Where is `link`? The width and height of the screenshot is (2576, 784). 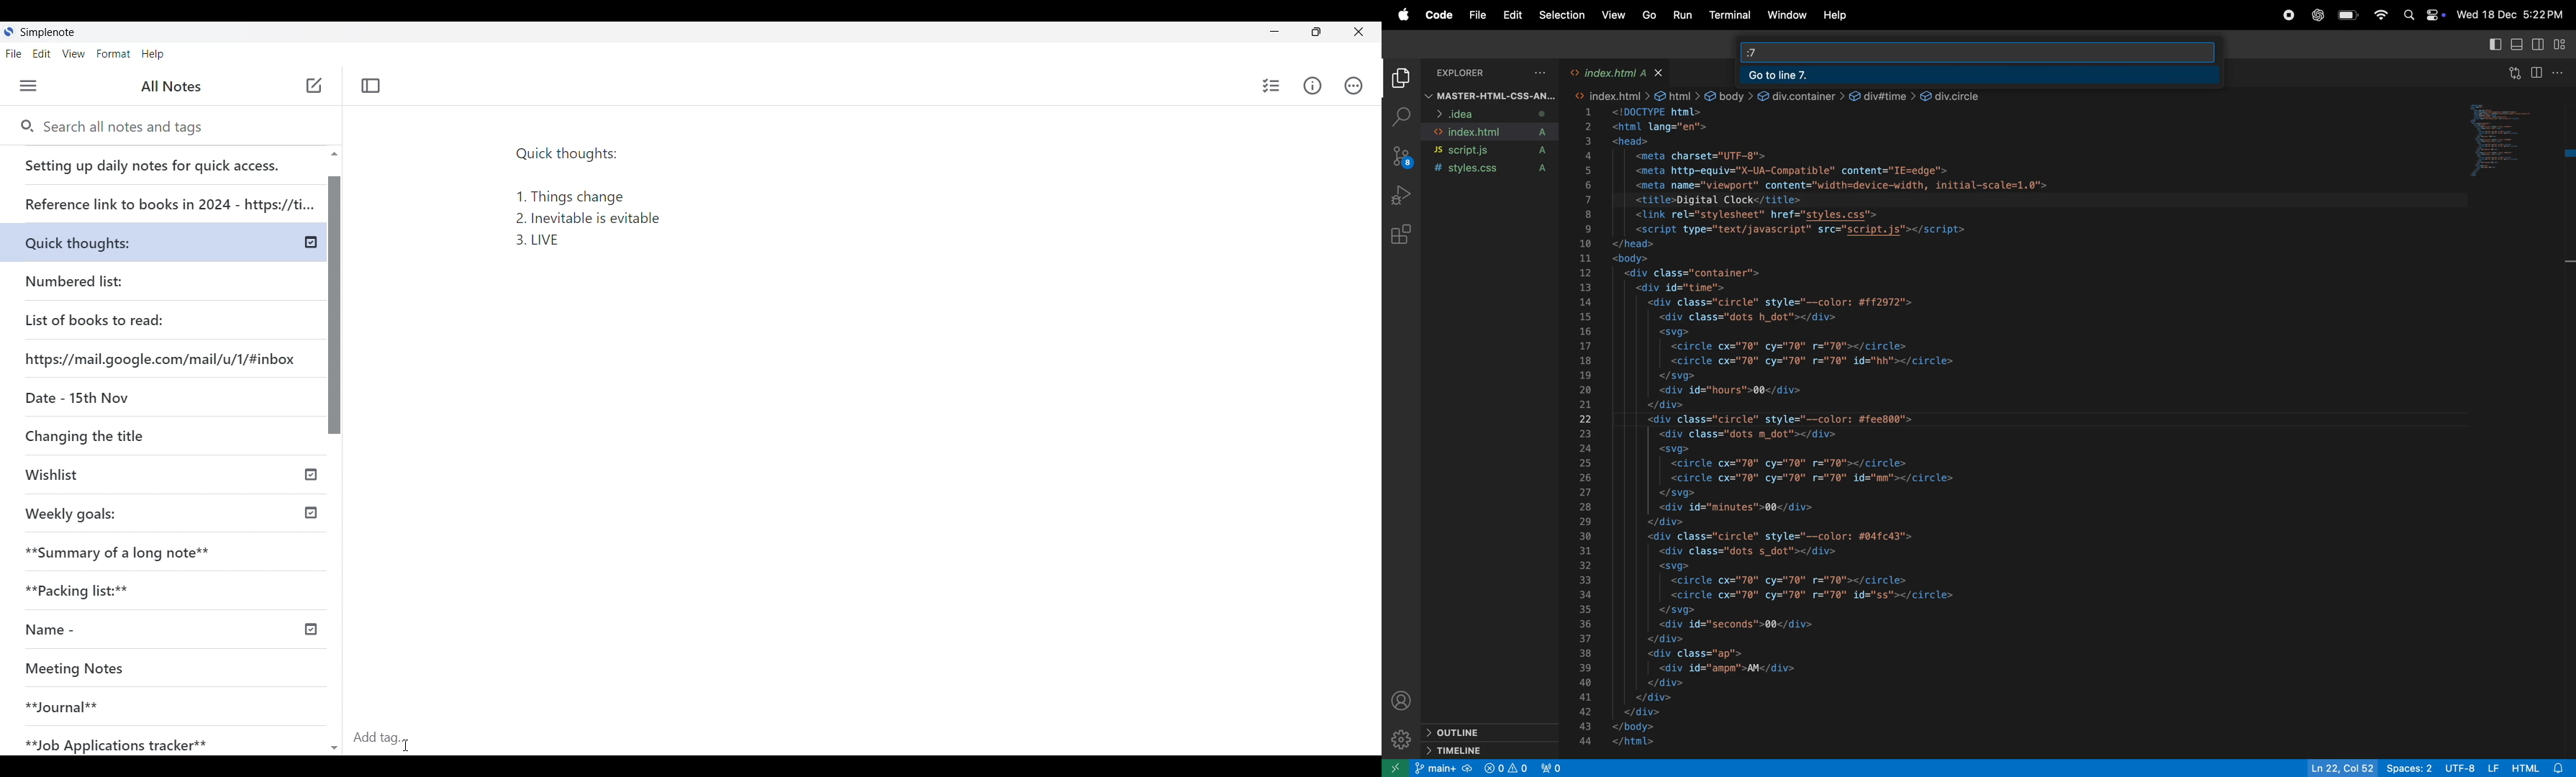
link is located at coordinates (1679, 94).